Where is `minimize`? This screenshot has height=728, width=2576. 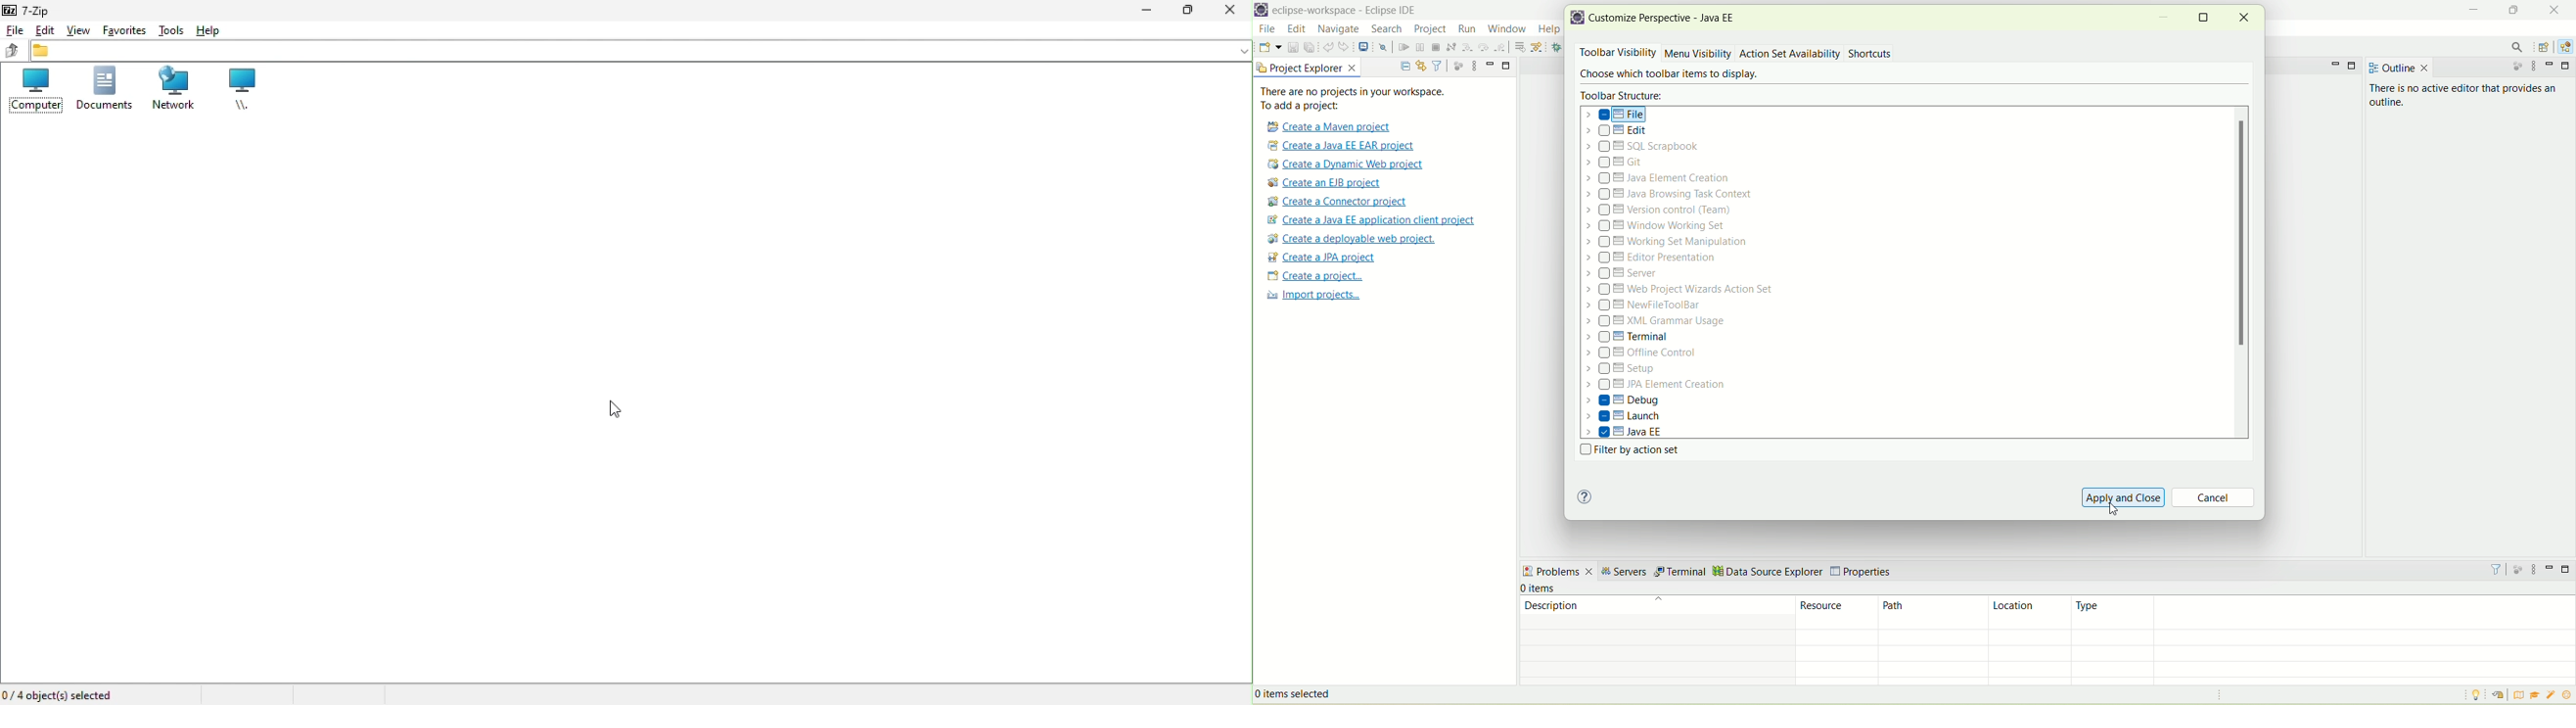
minimize is located at coordinates (2164, 20).